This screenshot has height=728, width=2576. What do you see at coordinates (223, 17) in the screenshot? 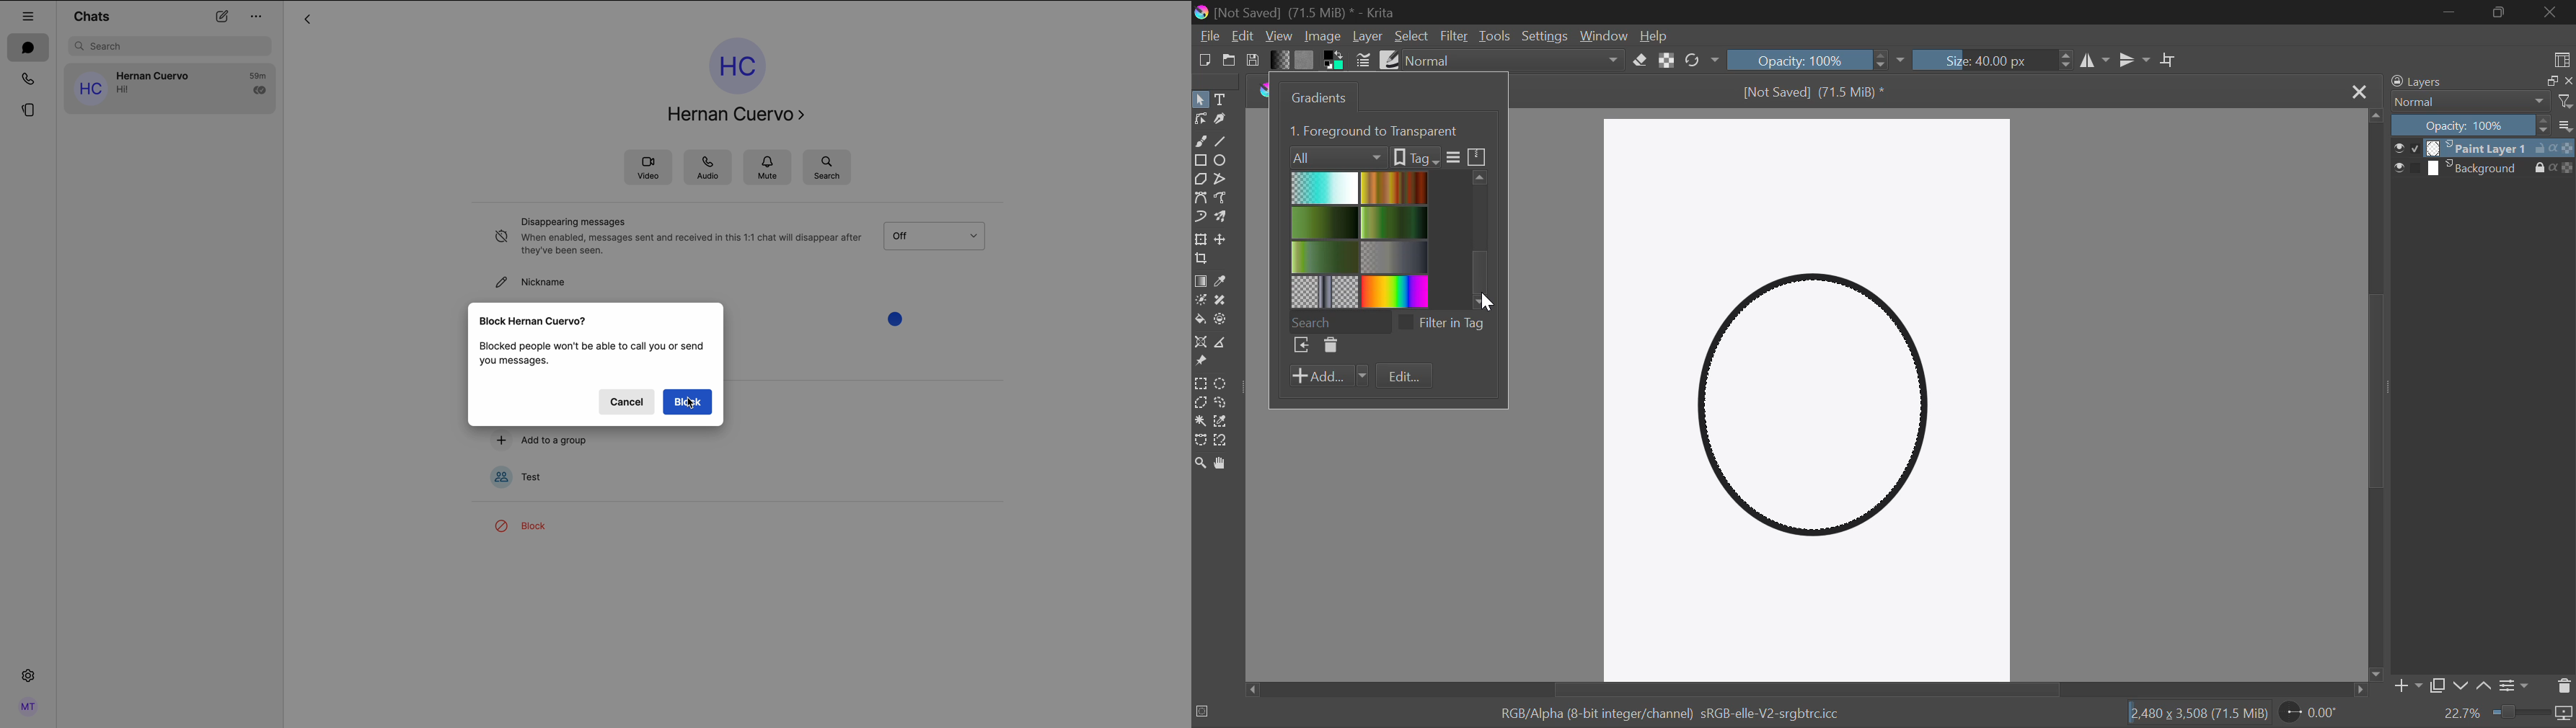
I see `new chat` at bounding box center [223, 17].